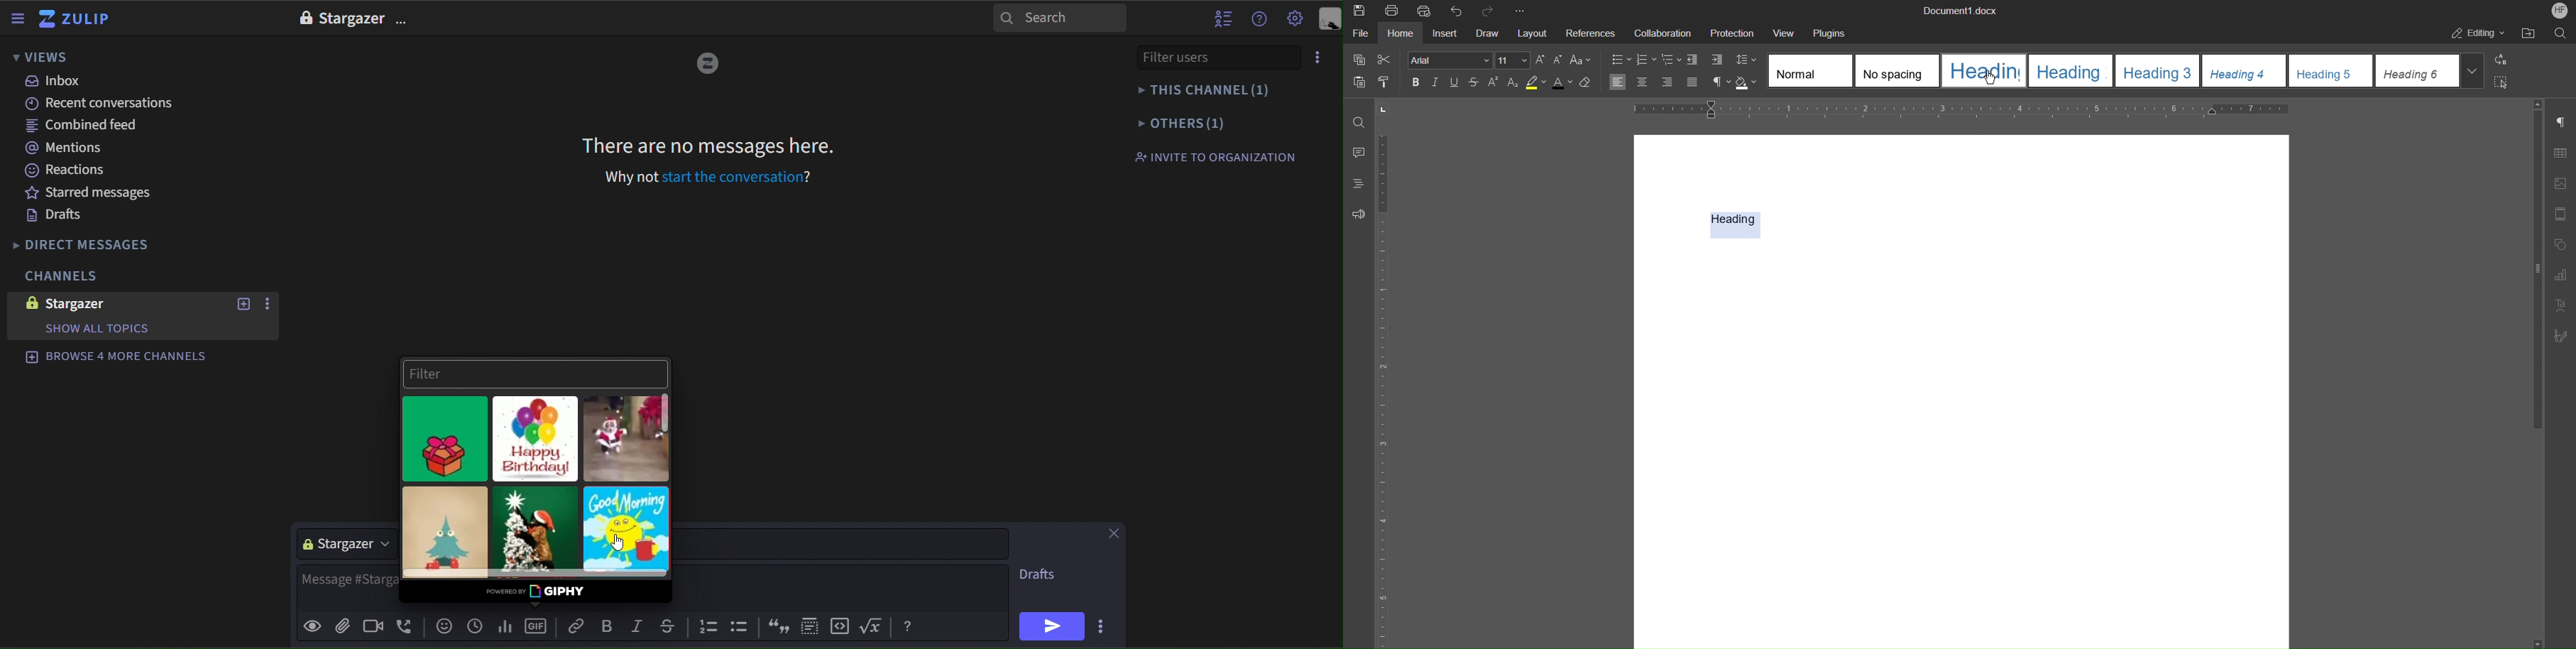 The image size is (2576, 672). Describe the element at coordinates (2538, 105) in the screenshot. I see `Move up` at that location.